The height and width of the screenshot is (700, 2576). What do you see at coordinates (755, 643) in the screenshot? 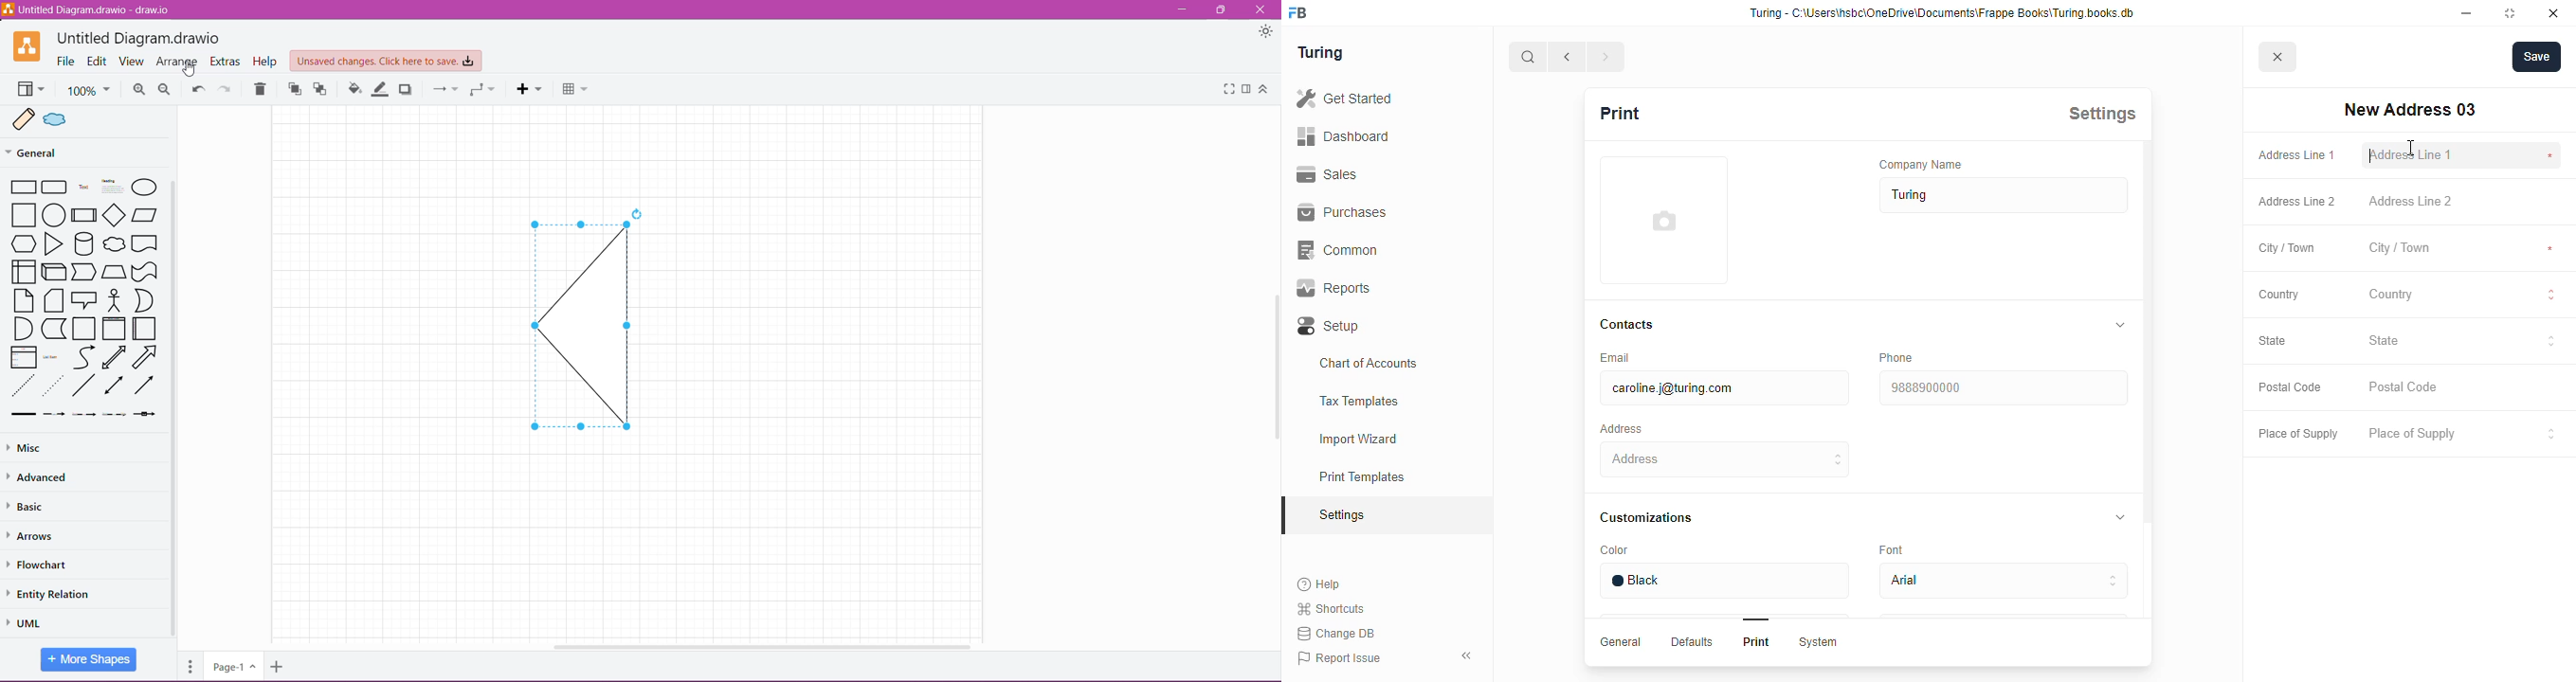
I see `Horizontal Scroll Bar` at bounding box center [755, 643].